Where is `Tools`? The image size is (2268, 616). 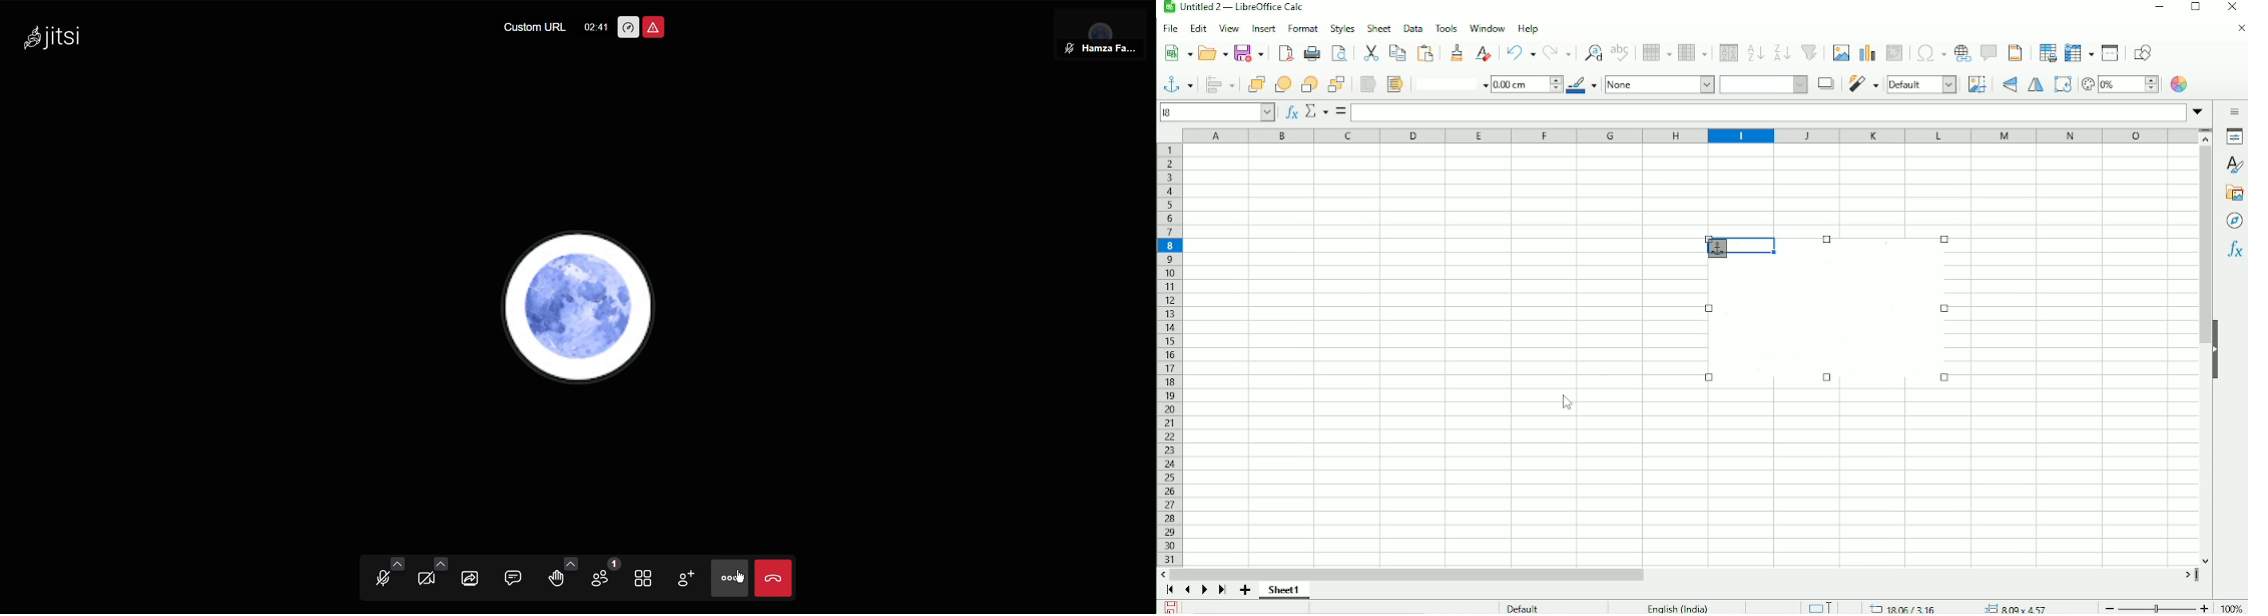 Tools is located at coordinates (1446, 27).